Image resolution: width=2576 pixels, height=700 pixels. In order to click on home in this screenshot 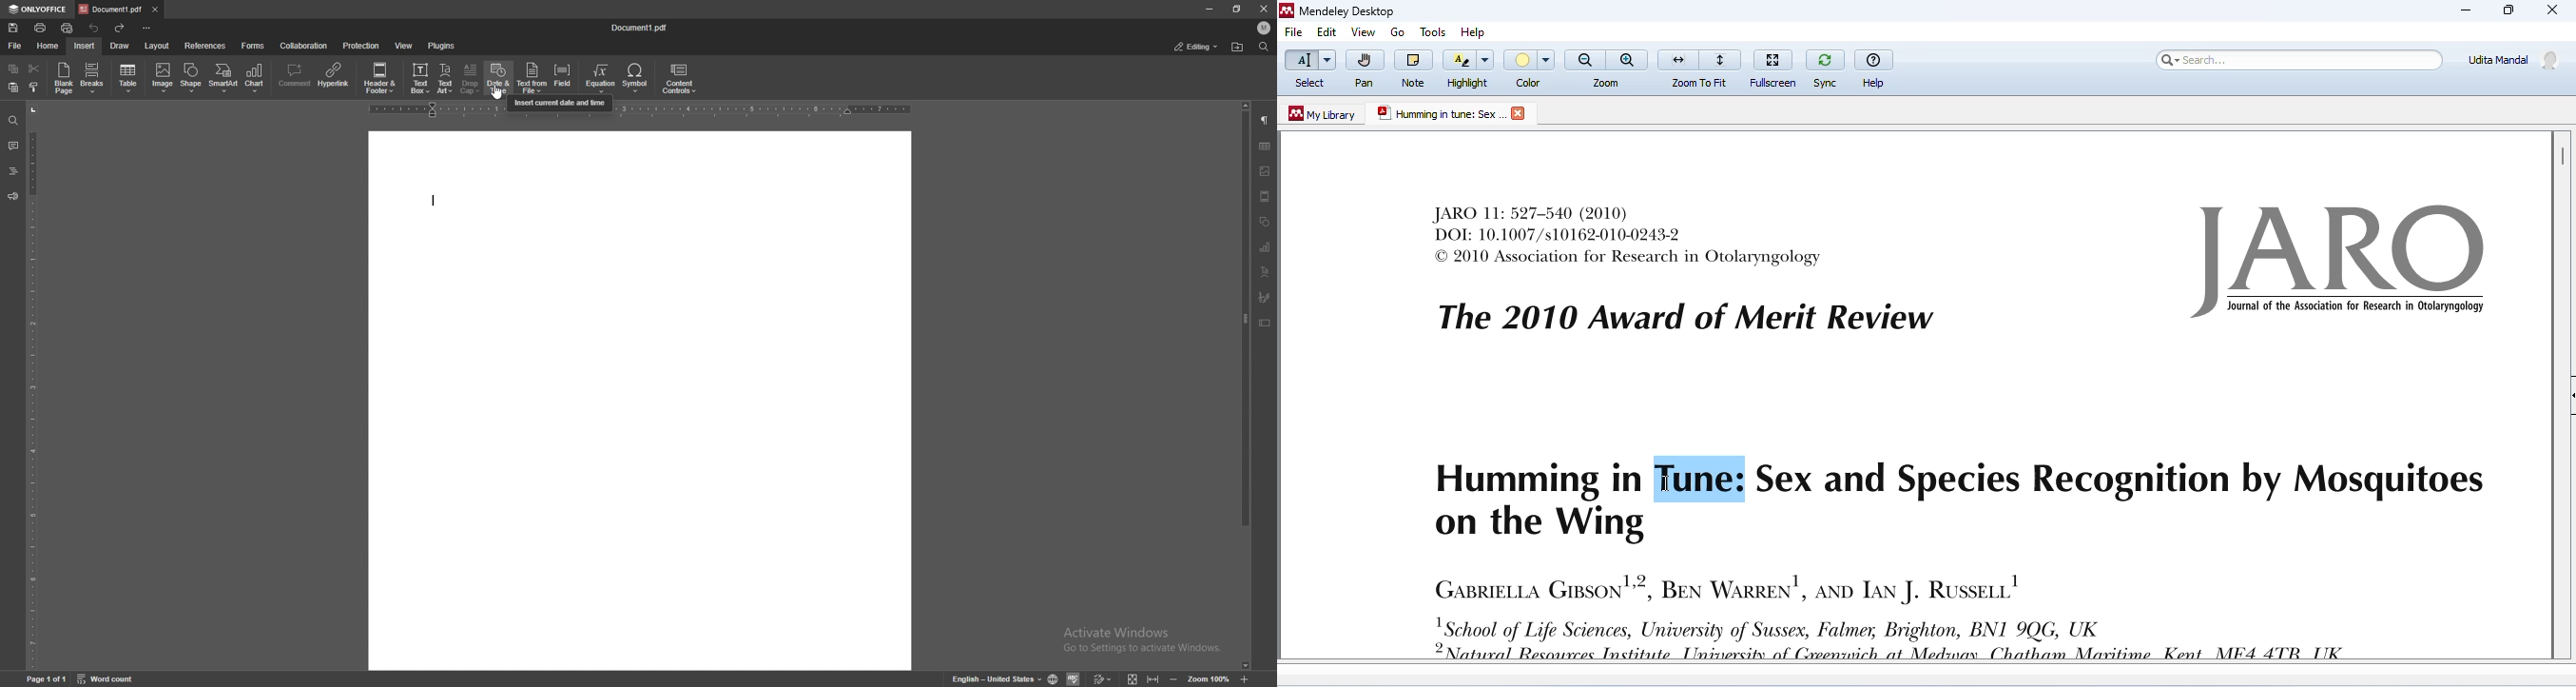, I will do `click(49, 47)`.